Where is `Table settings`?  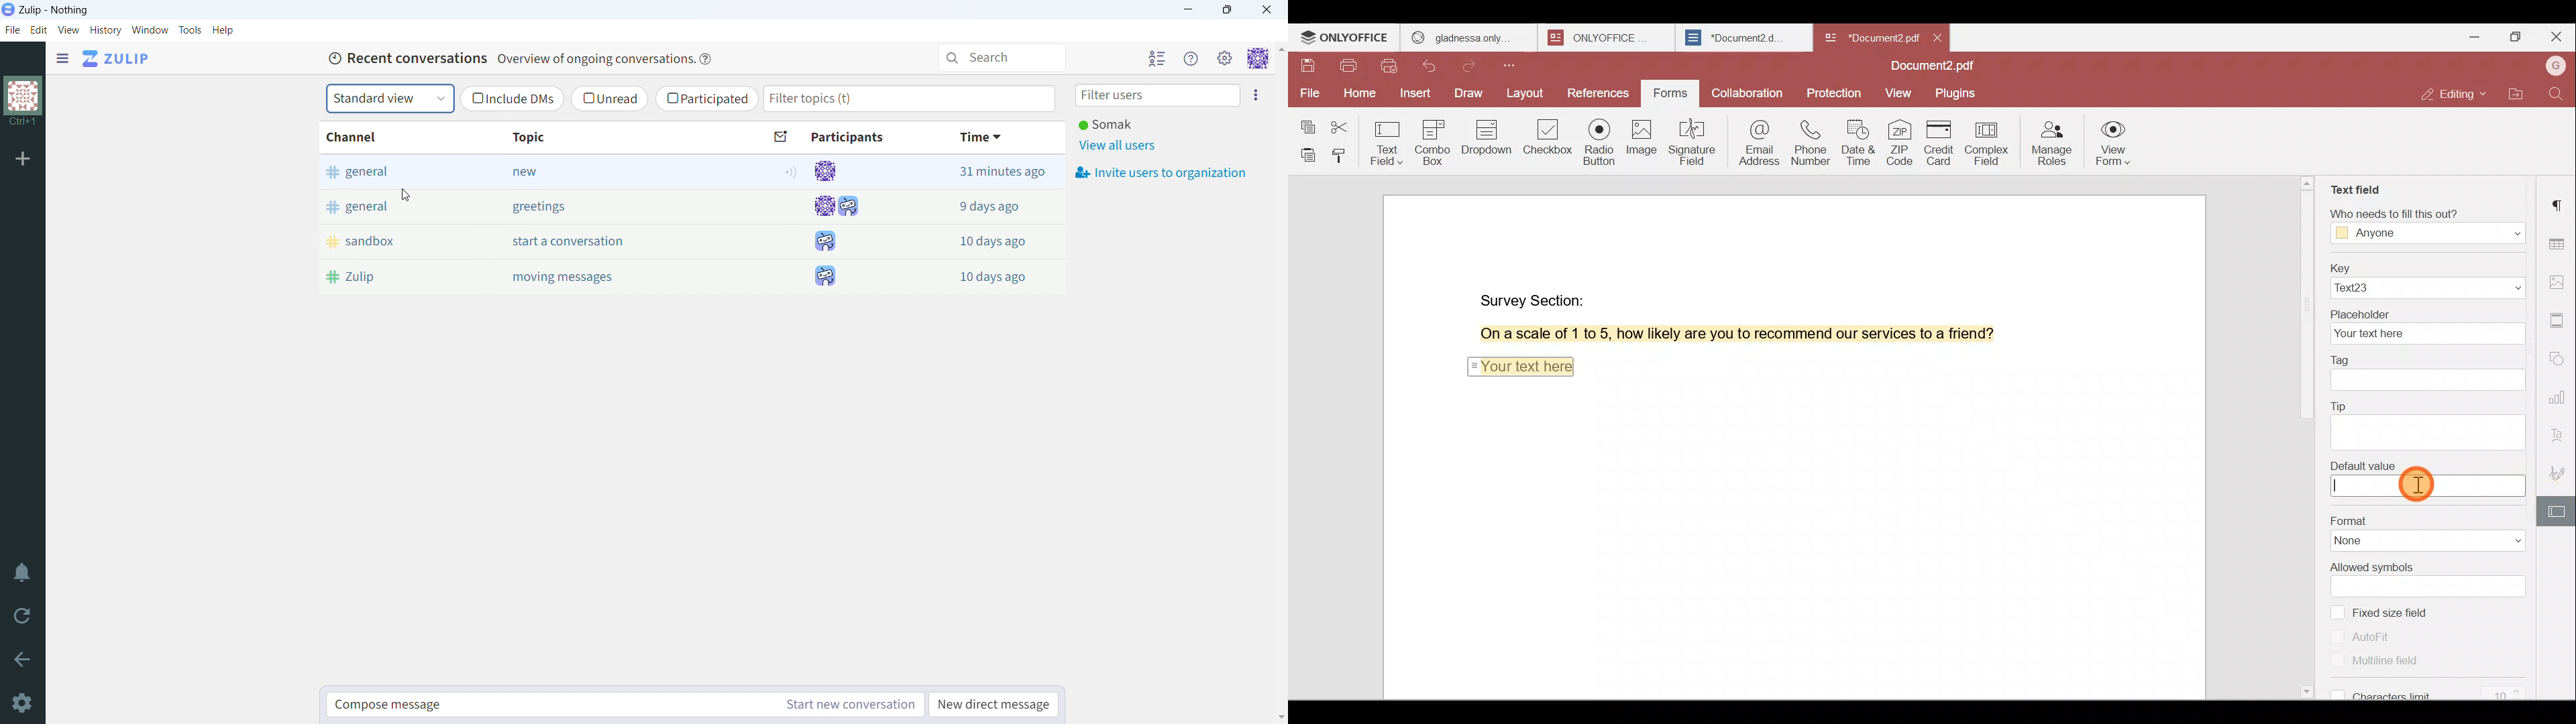 Table settings is located at coordinates (2559, 241).